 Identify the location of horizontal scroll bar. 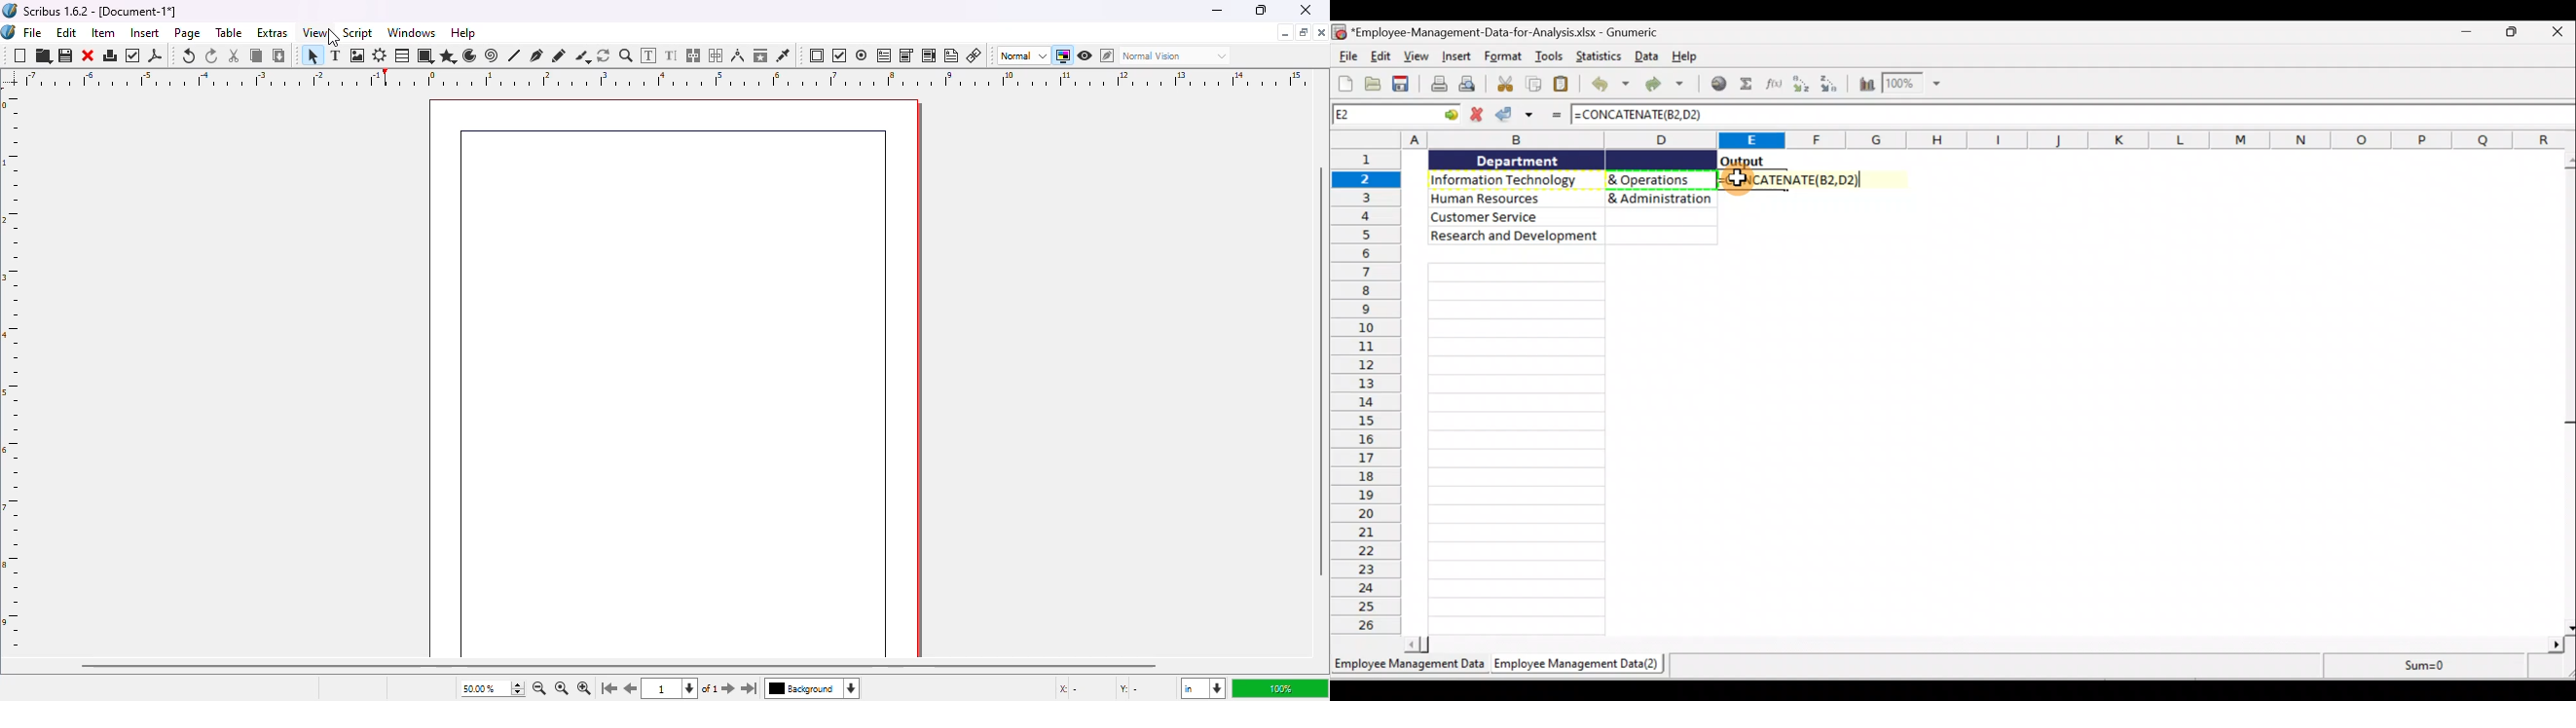
(618, 665).